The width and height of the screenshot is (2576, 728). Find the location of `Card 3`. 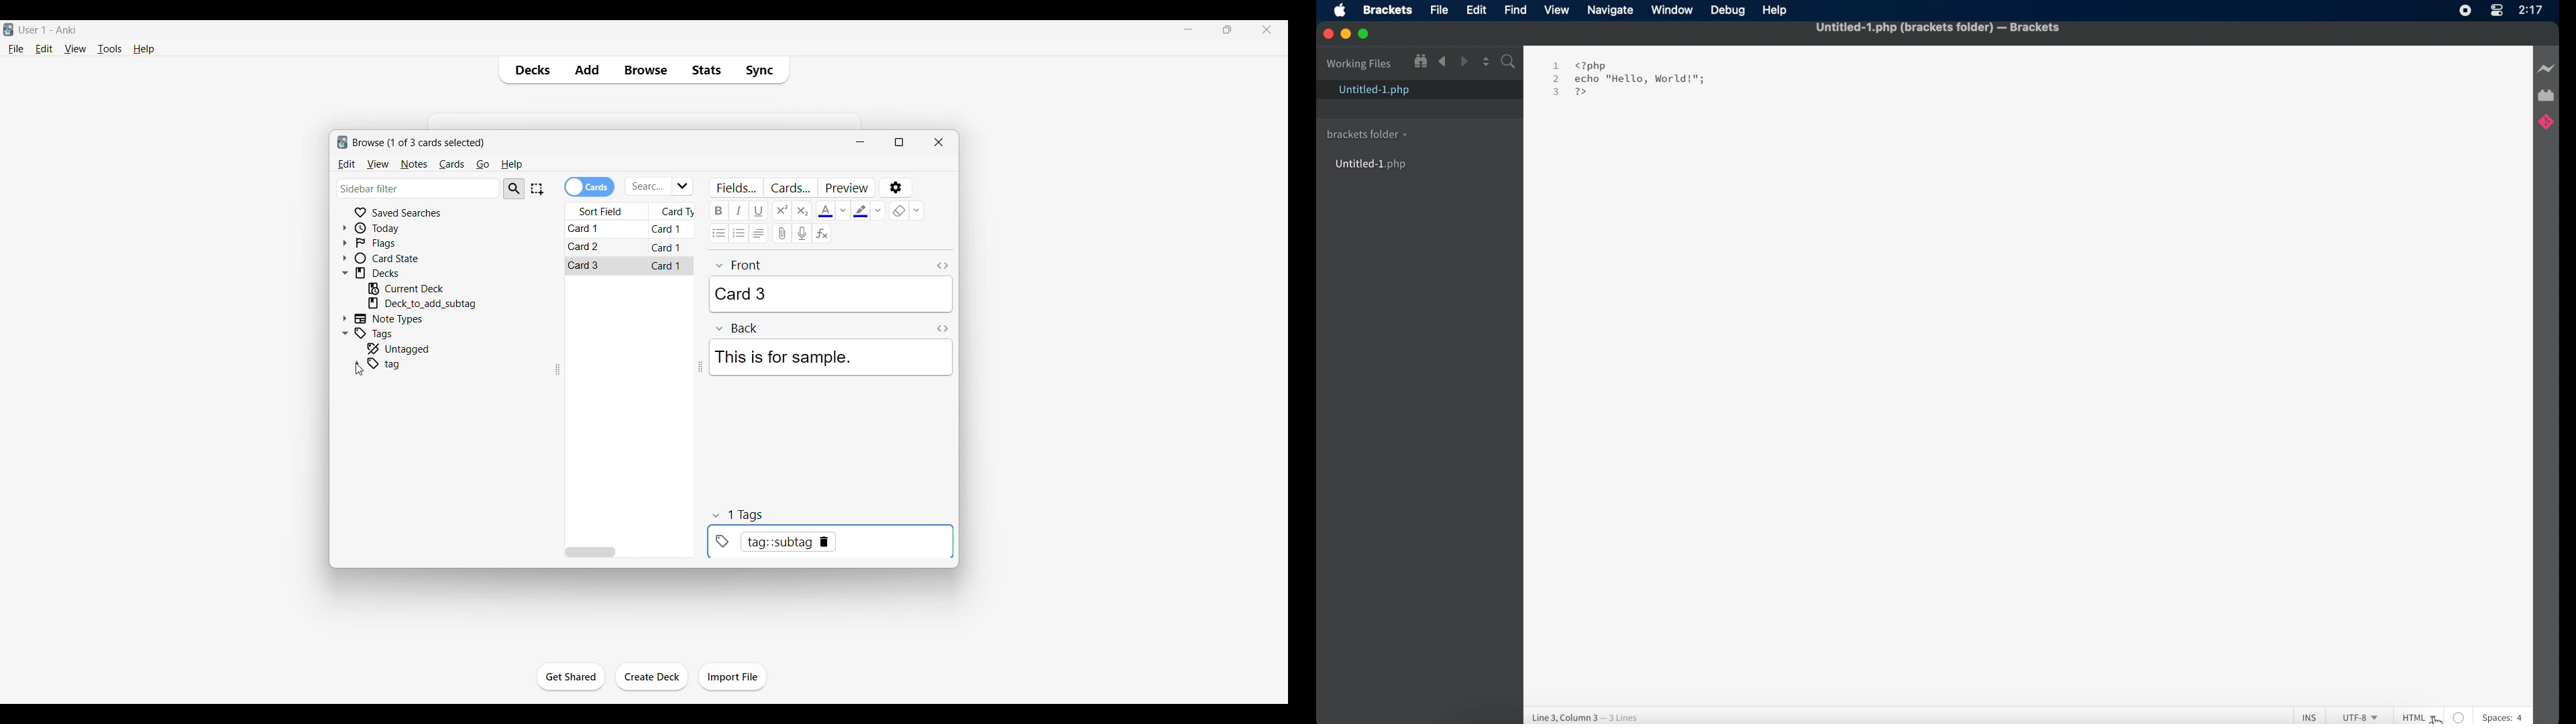

Card 3 is located at coordinates (830, 294).